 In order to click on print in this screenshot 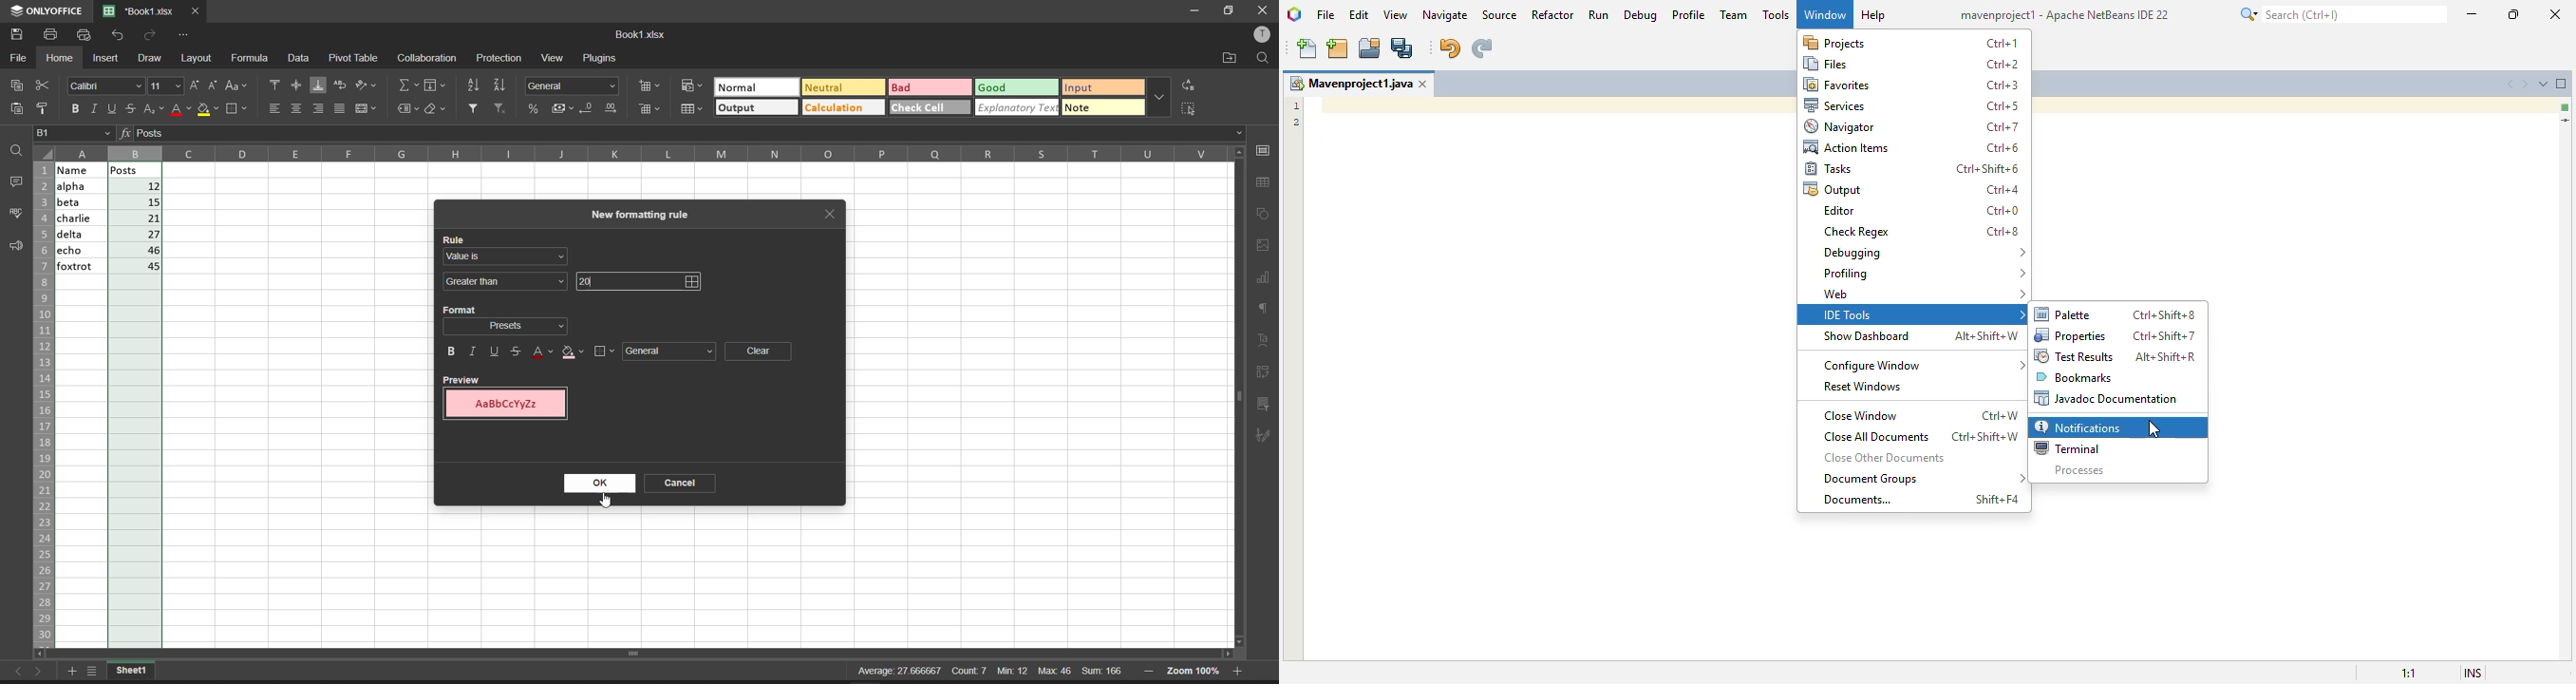, I will do `click(52, 35)`.